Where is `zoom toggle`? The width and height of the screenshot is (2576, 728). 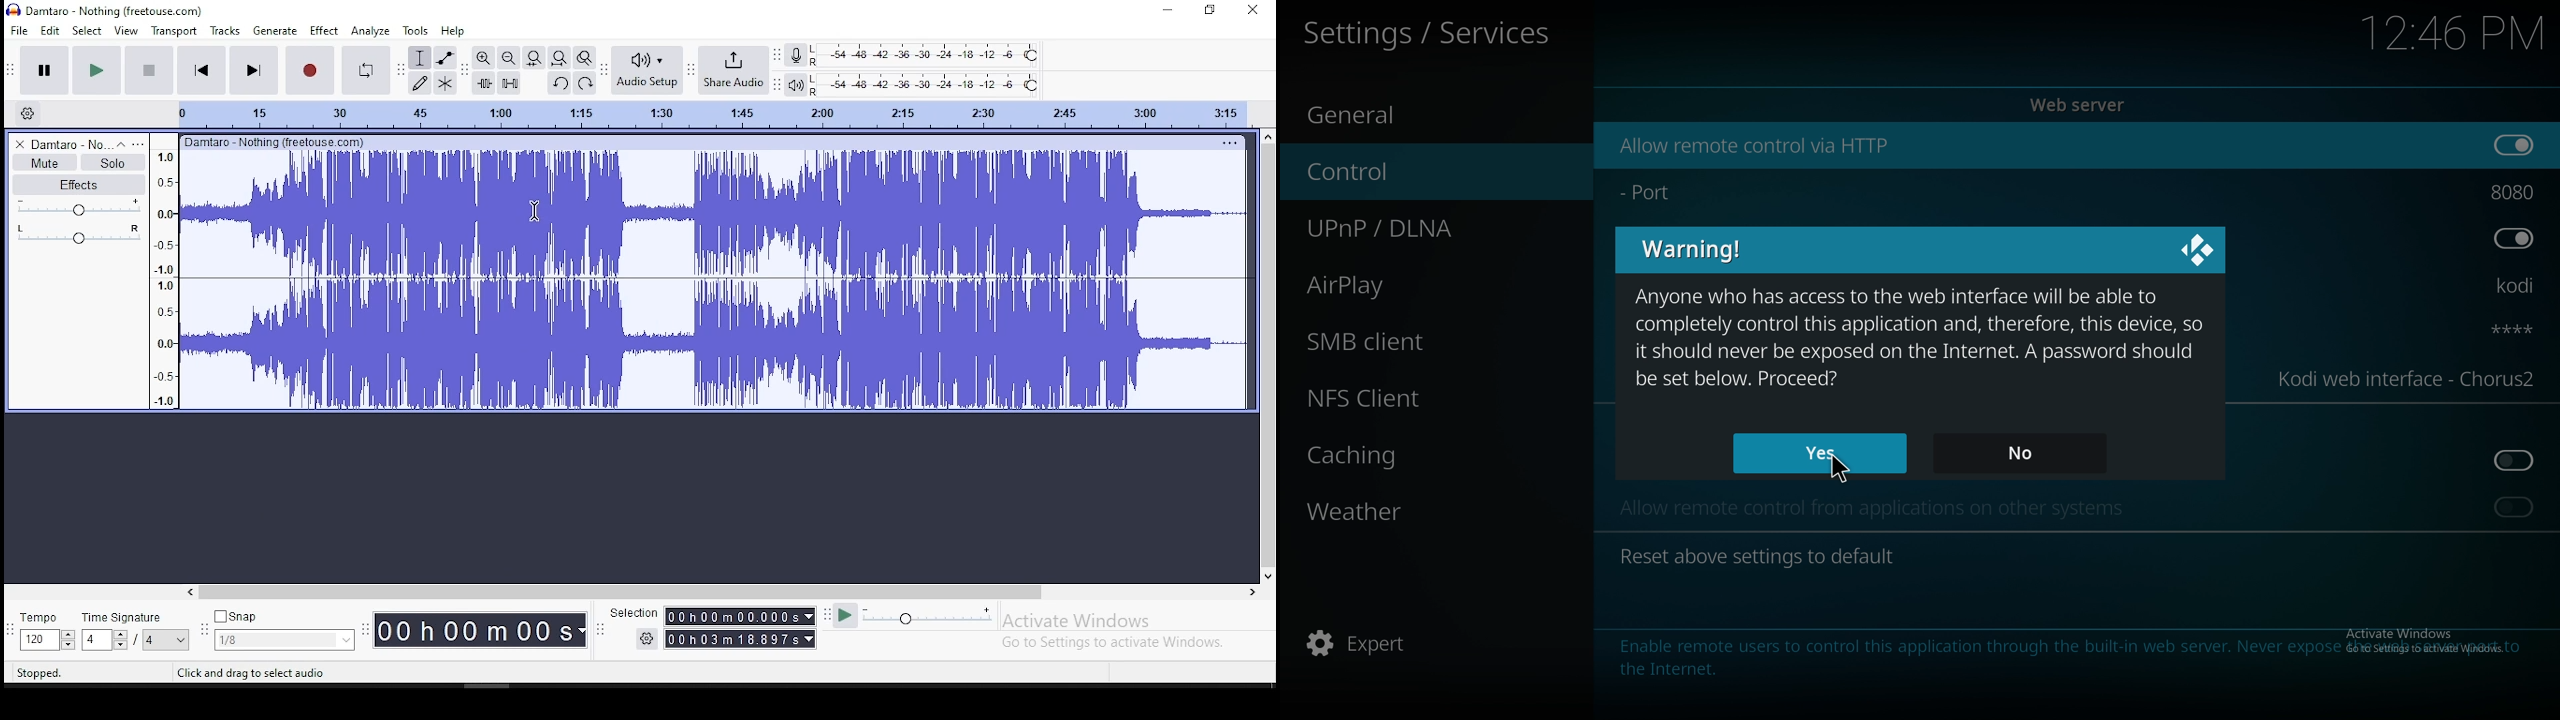
zoom toggle is located at coordinates (584, 57).